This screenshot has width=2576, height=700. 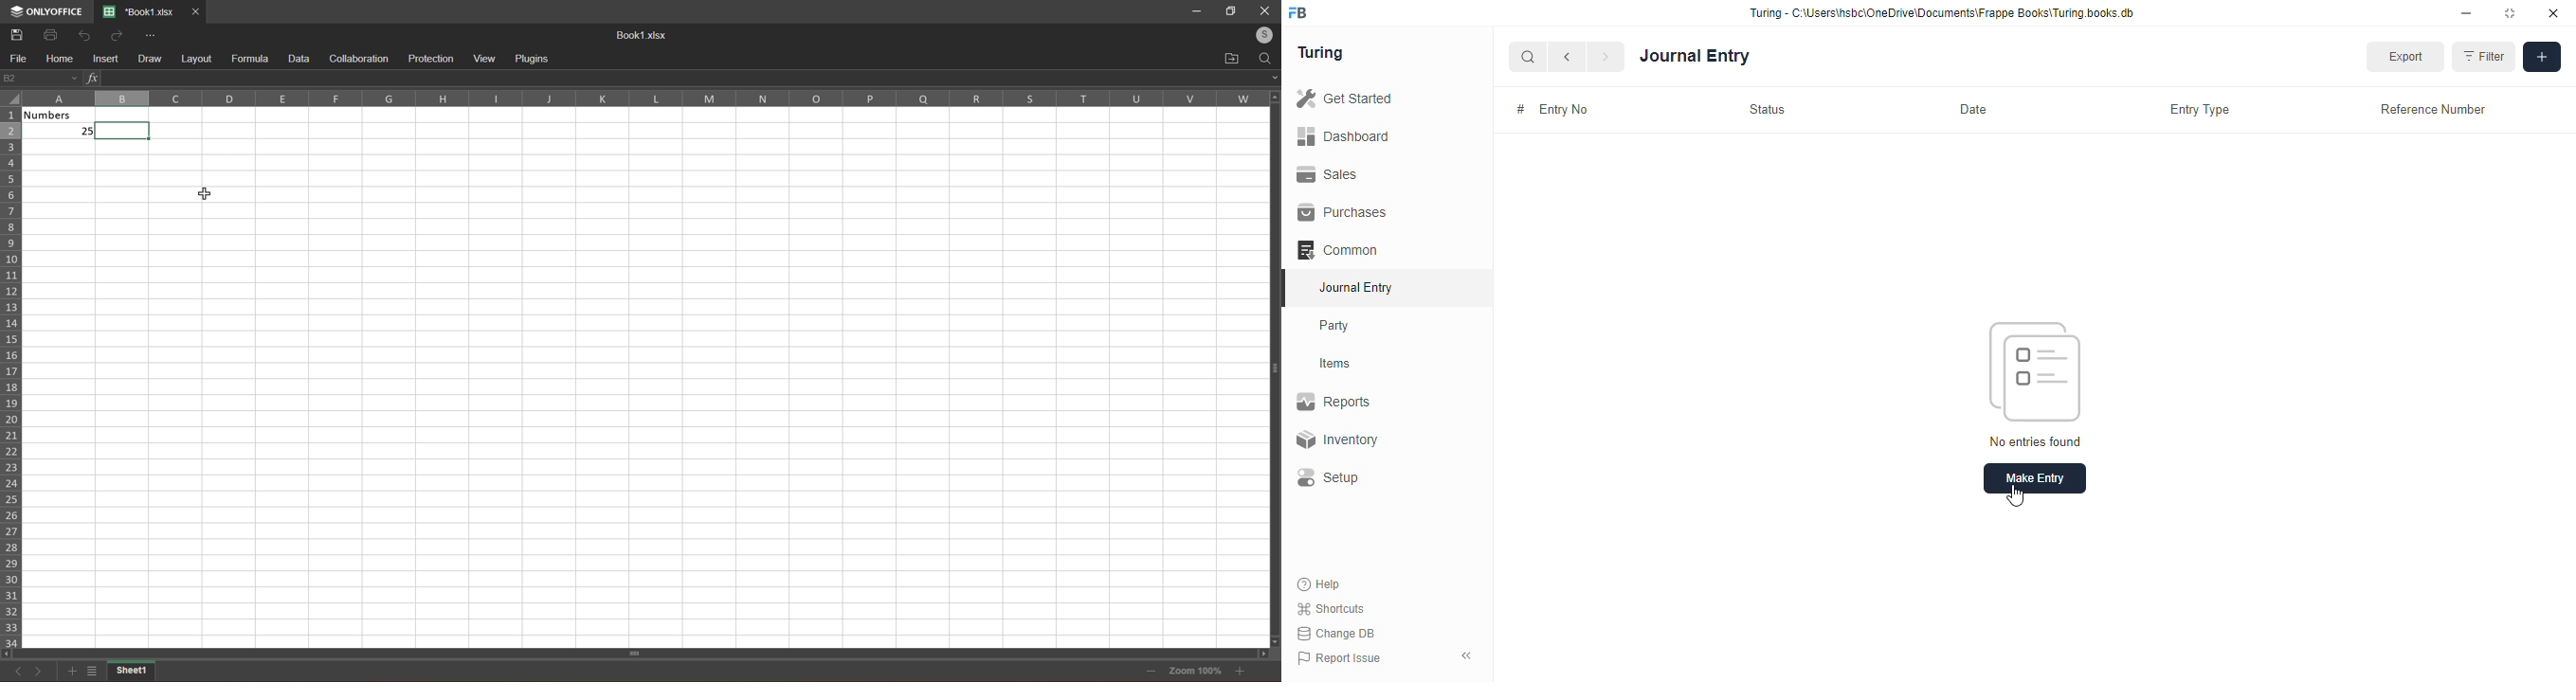 I want to click on previous, so click(x=1569, y=57).